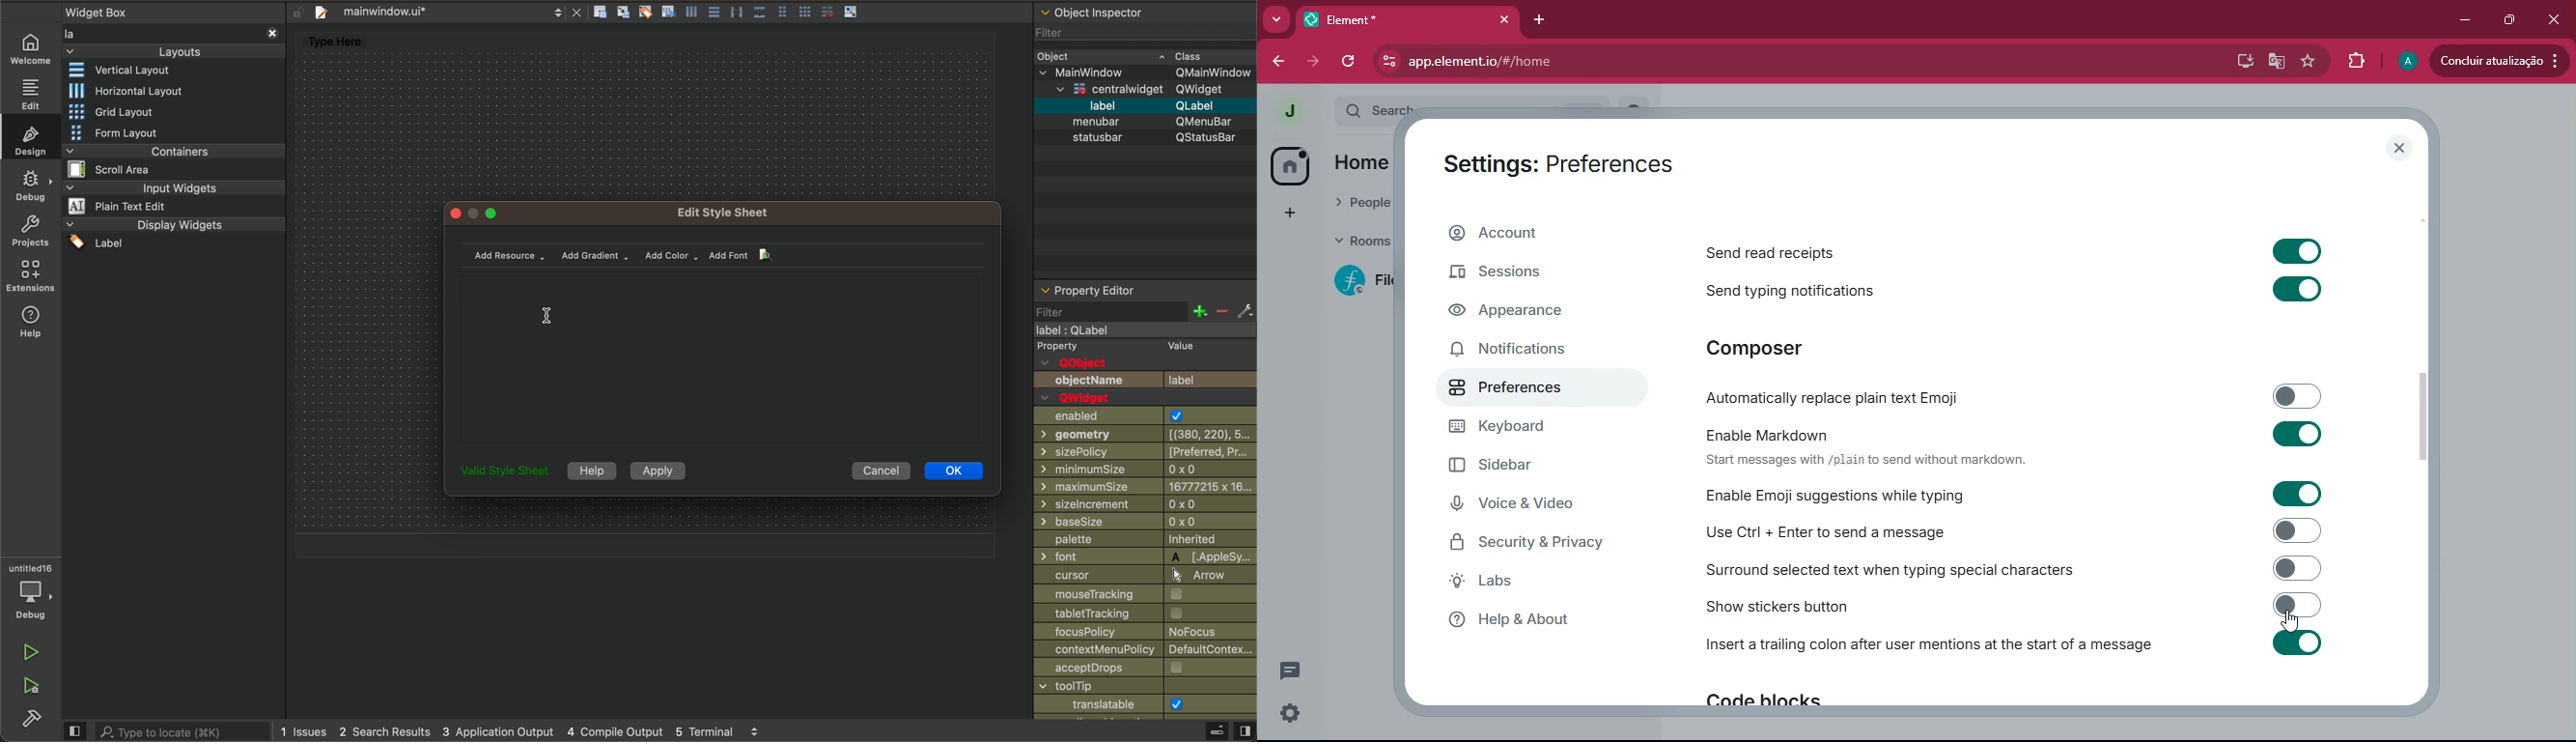 This screenshot has width=2576, height=756. I want to click on display widgets, so click(174, 236).